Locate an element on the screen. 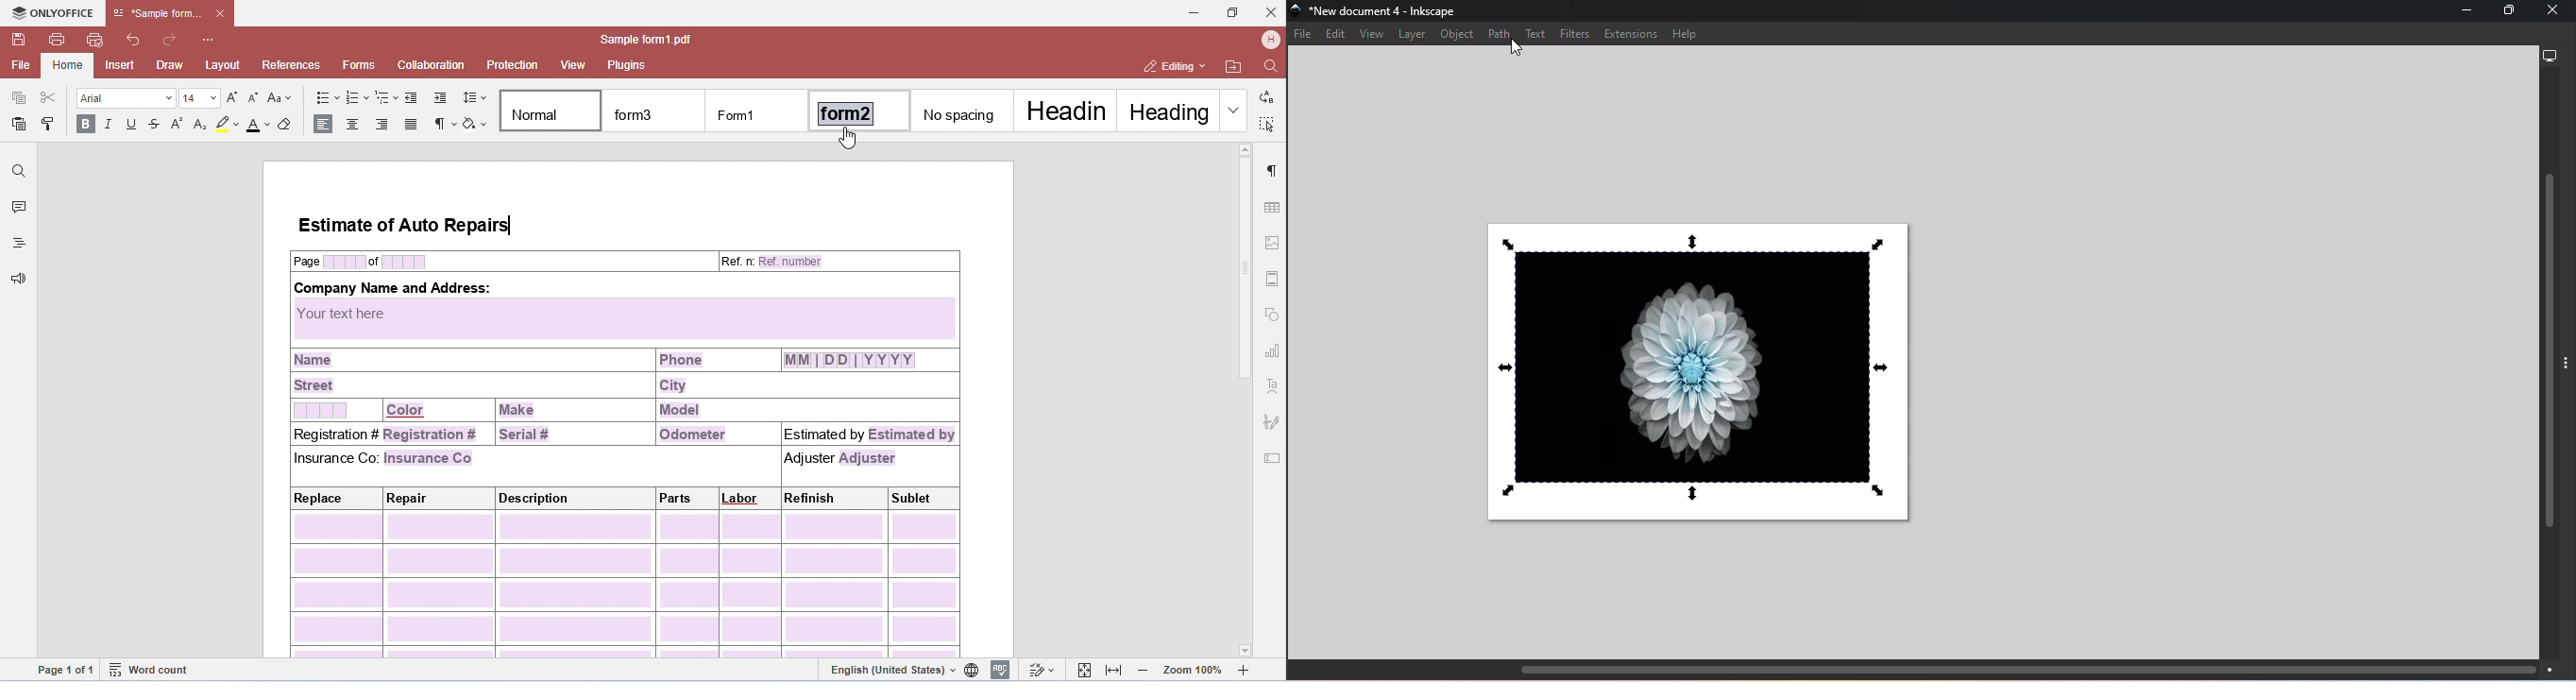 This screenshot has height=700, width=2576. Toggle display options is located at coordinates (2568, 359).